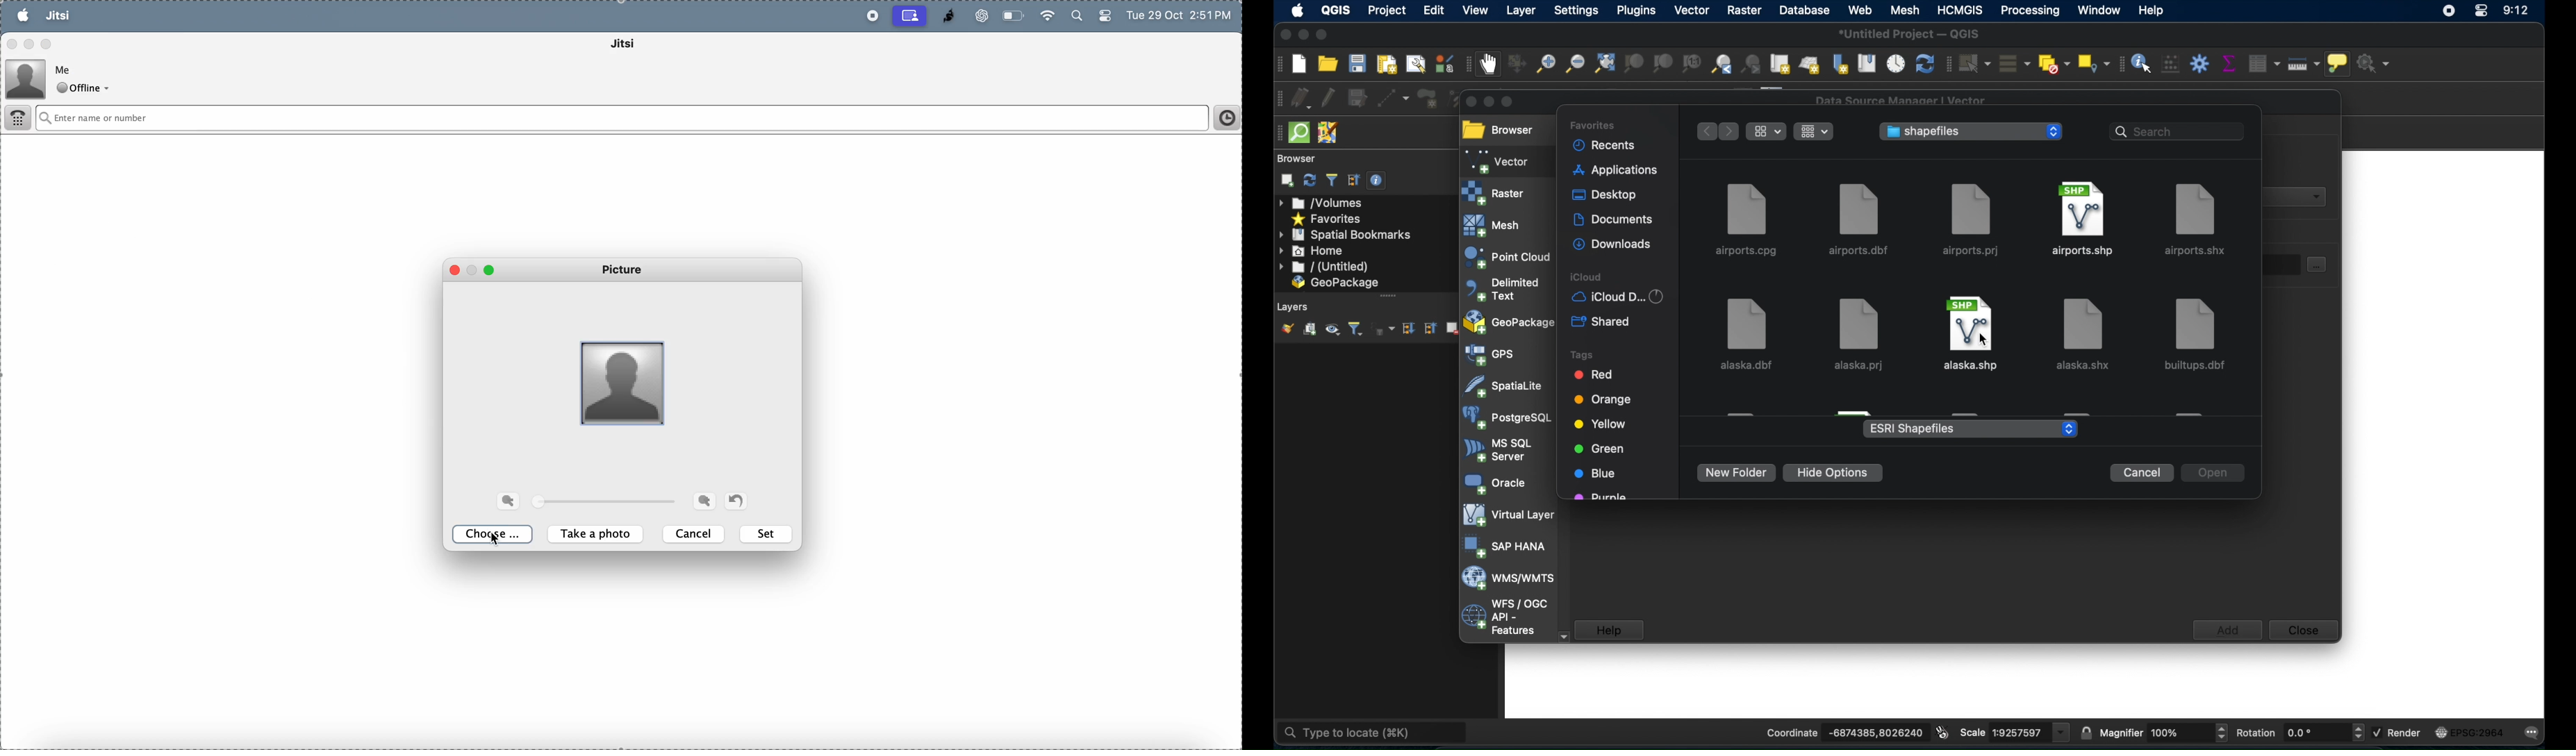 The height and width of the screenshot is (756, 2576). I want to click on record, so click(870, 16).